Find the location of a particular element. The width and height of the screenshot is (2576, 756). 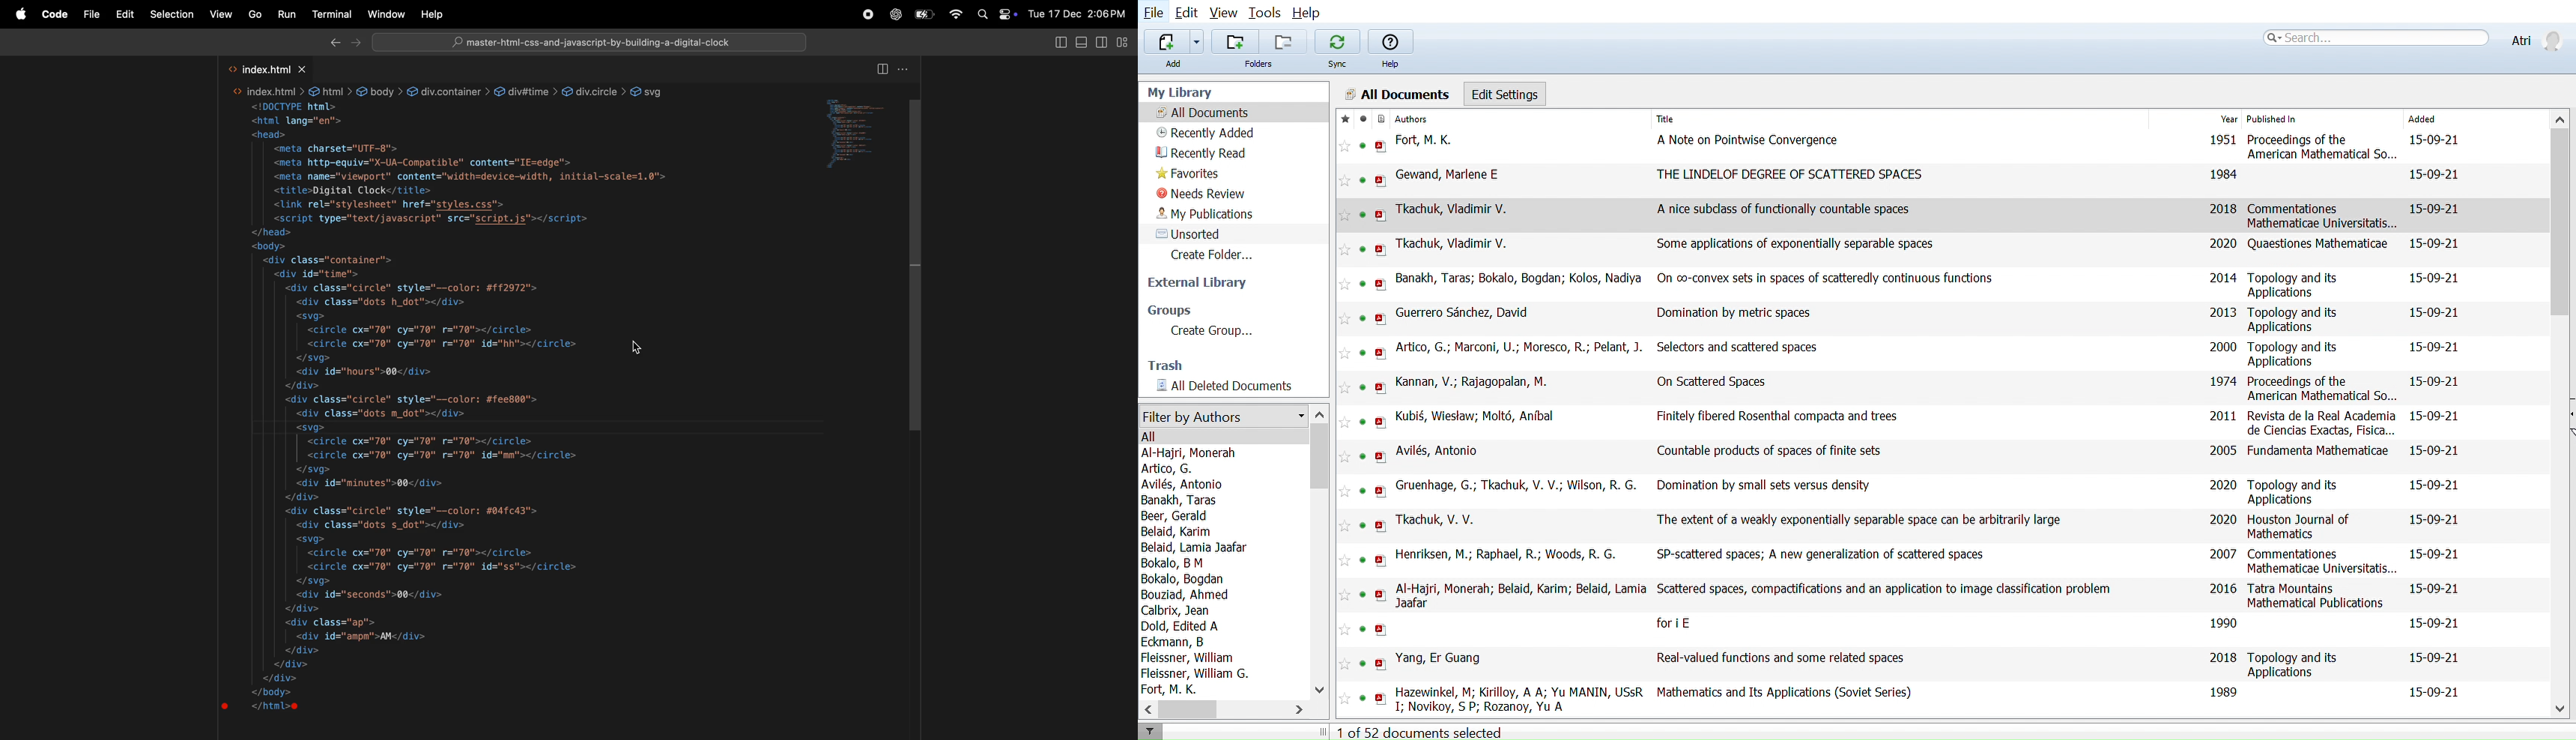

2018 is located at coordinates (2222, 656).